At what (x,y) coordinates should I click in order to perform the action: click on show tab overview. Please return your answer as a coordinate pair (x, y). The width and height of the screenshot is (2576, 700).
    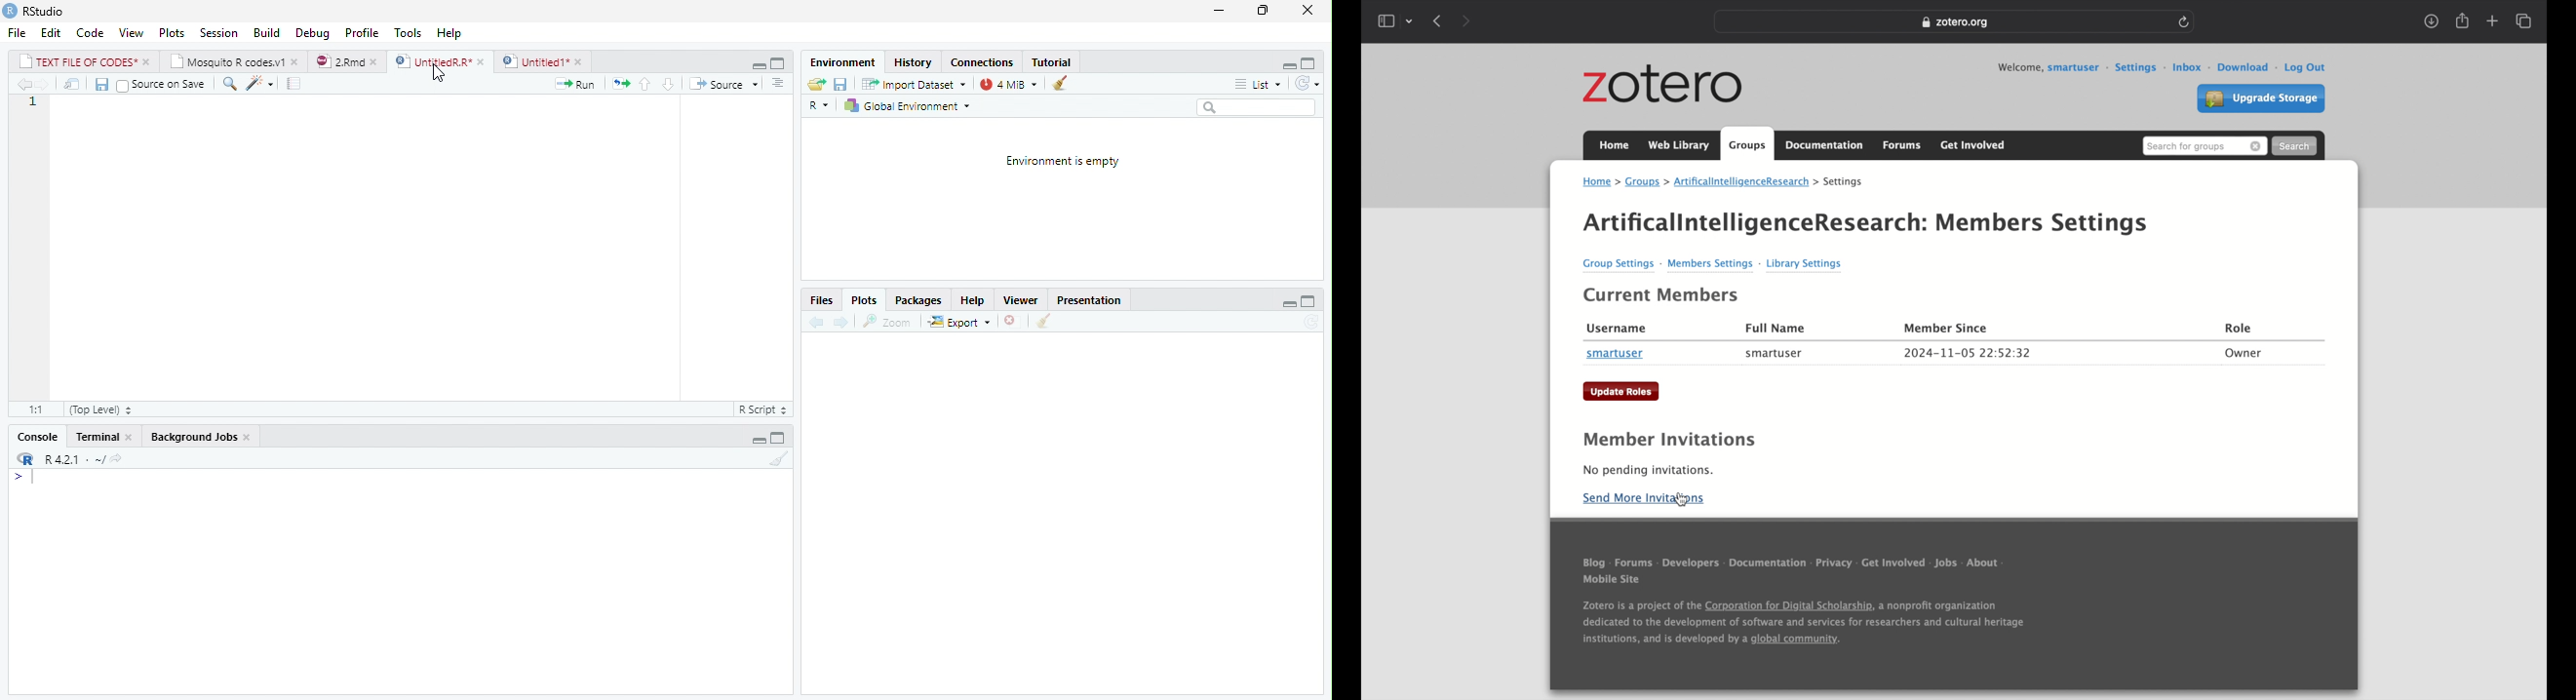
    Looking at the image, I should click on (2525, 21).